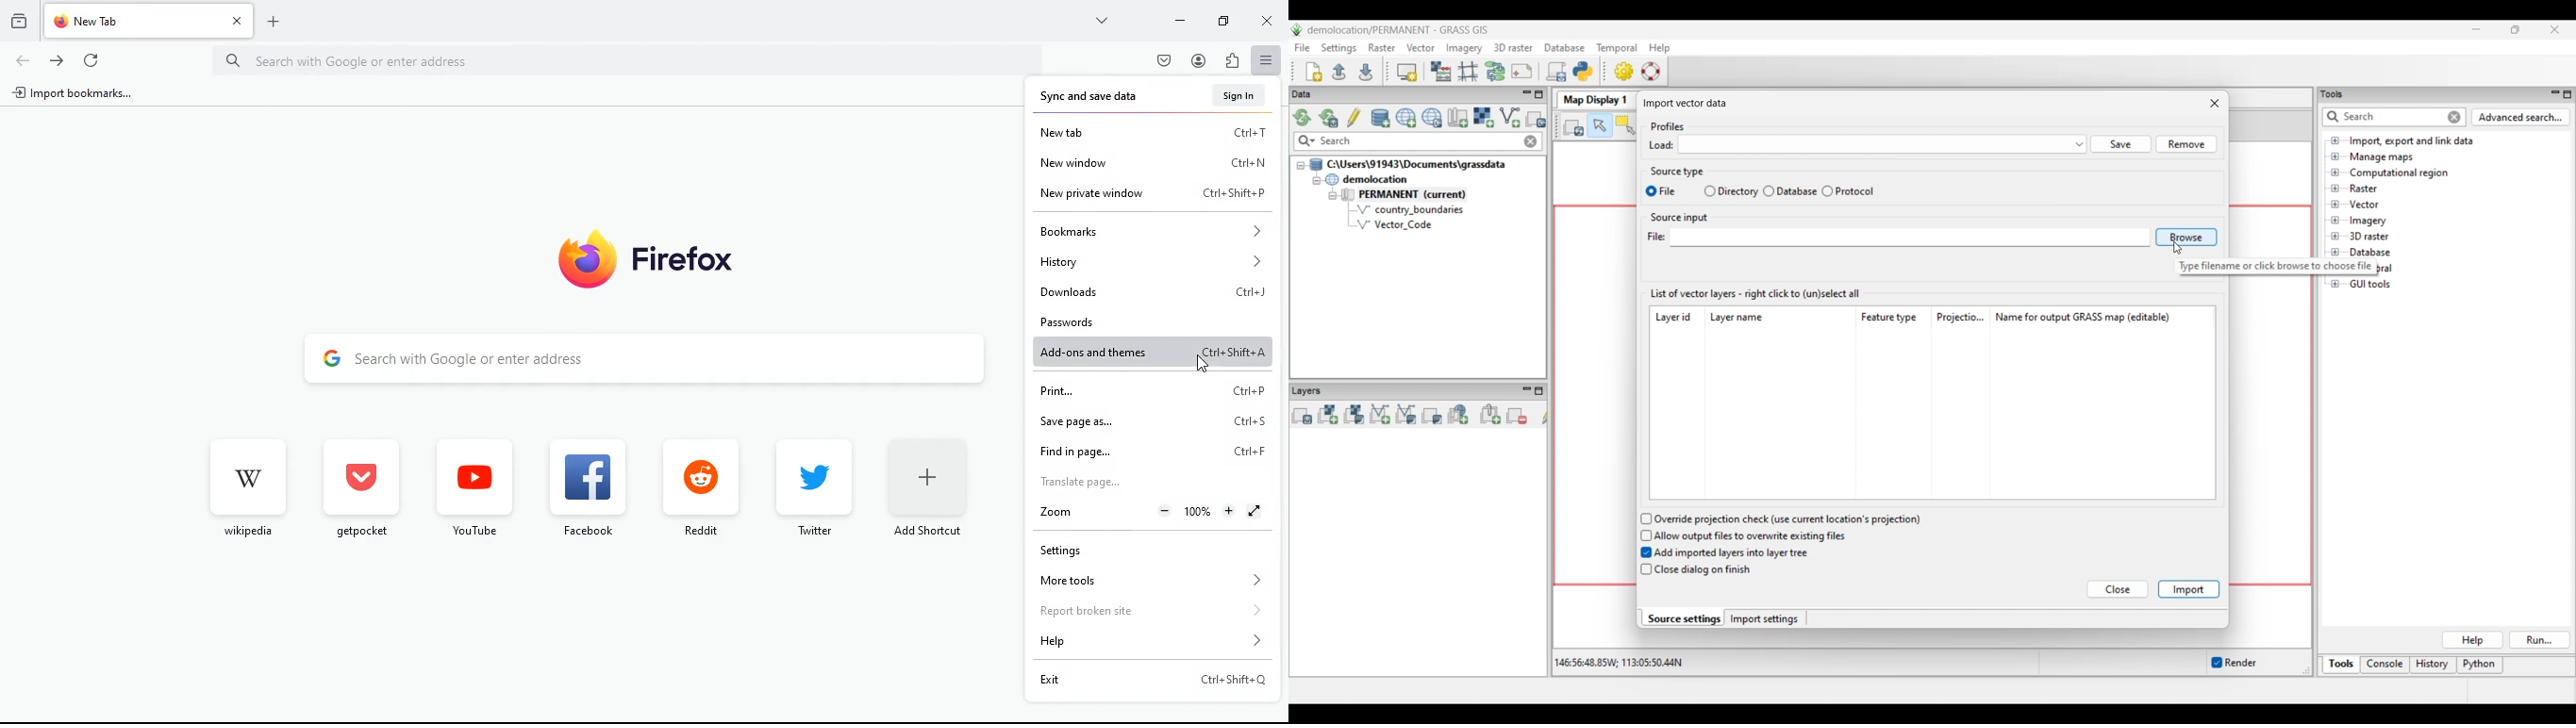 Image resolution: width=2576 pixels, height=728 pixels. I want to click on refresh, so click(92, 62).